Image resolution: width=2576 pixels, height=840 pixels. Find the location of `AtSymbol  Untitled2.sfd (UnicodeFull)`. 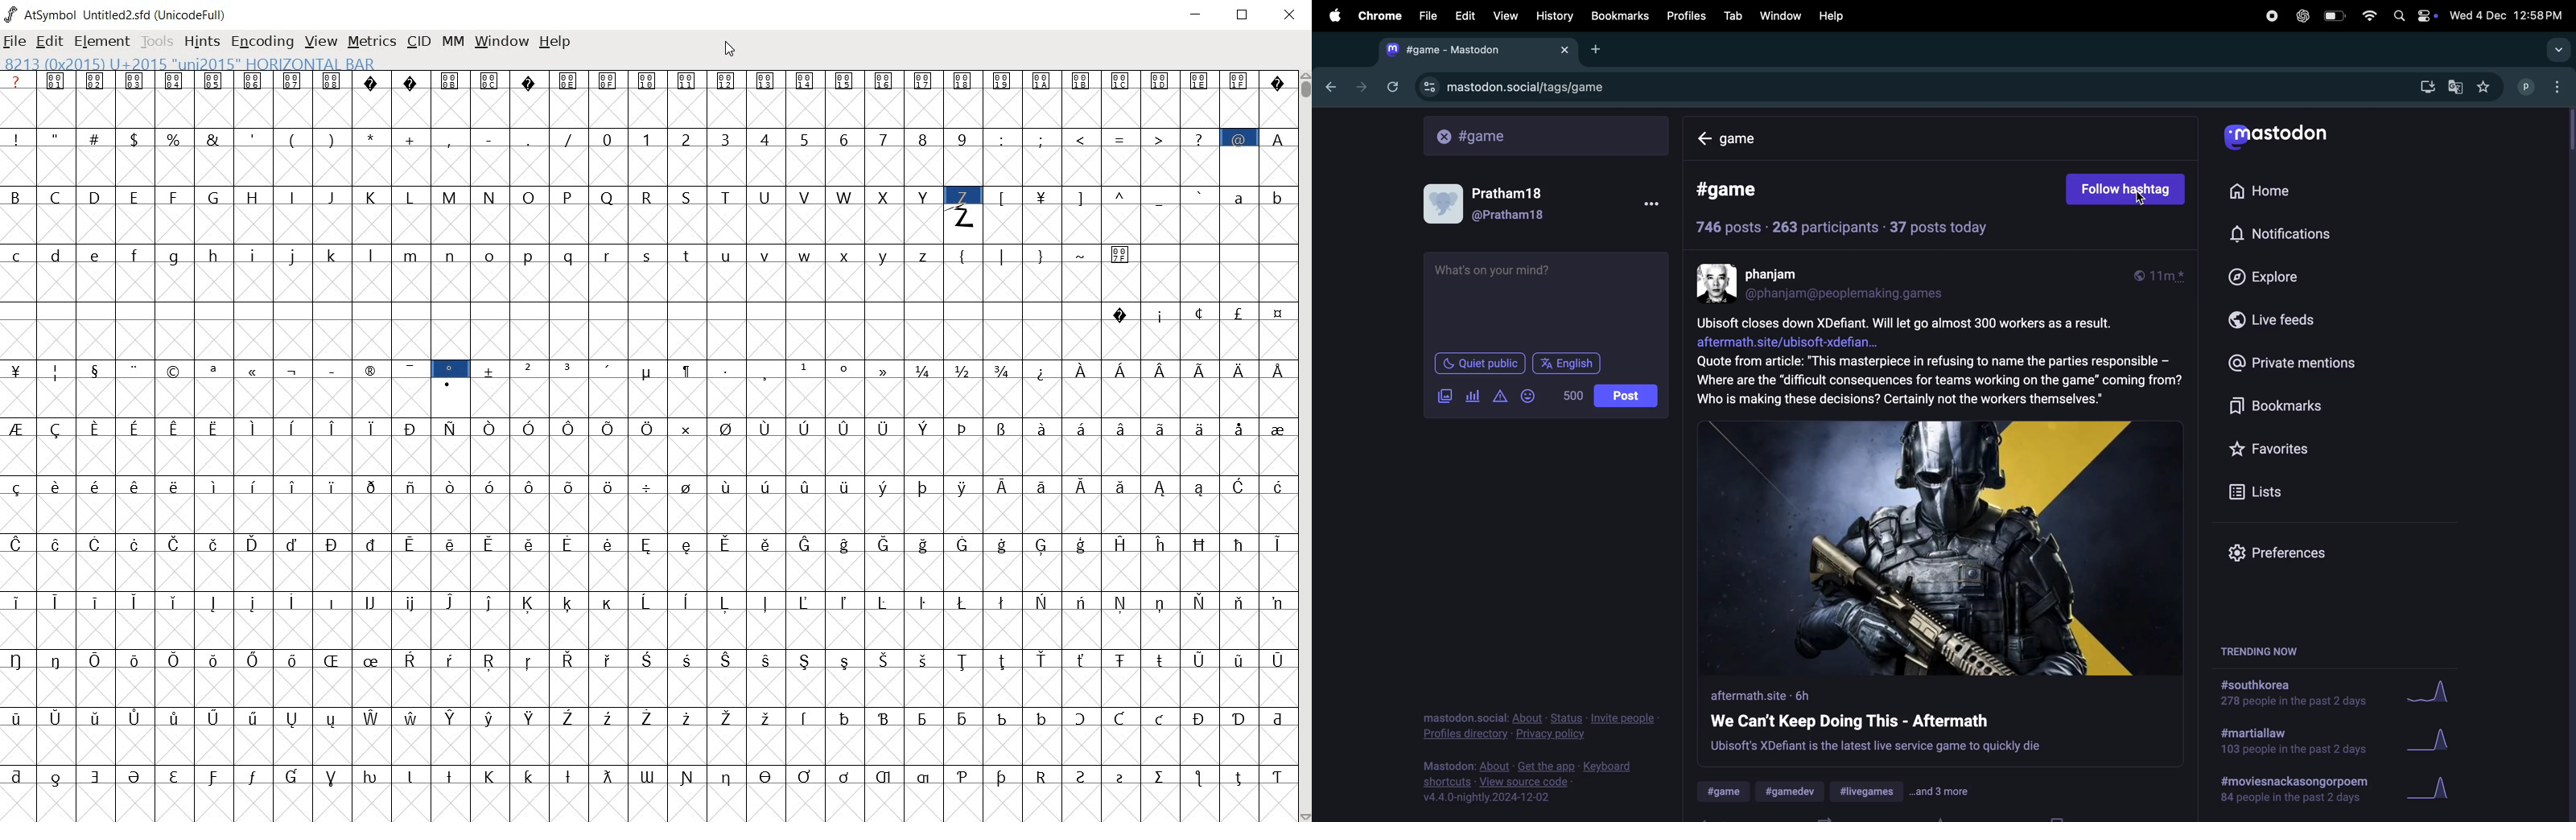

AtSymbol  Untitled2.sfd (UnicodeFull) is located at coordinates (117, 14).